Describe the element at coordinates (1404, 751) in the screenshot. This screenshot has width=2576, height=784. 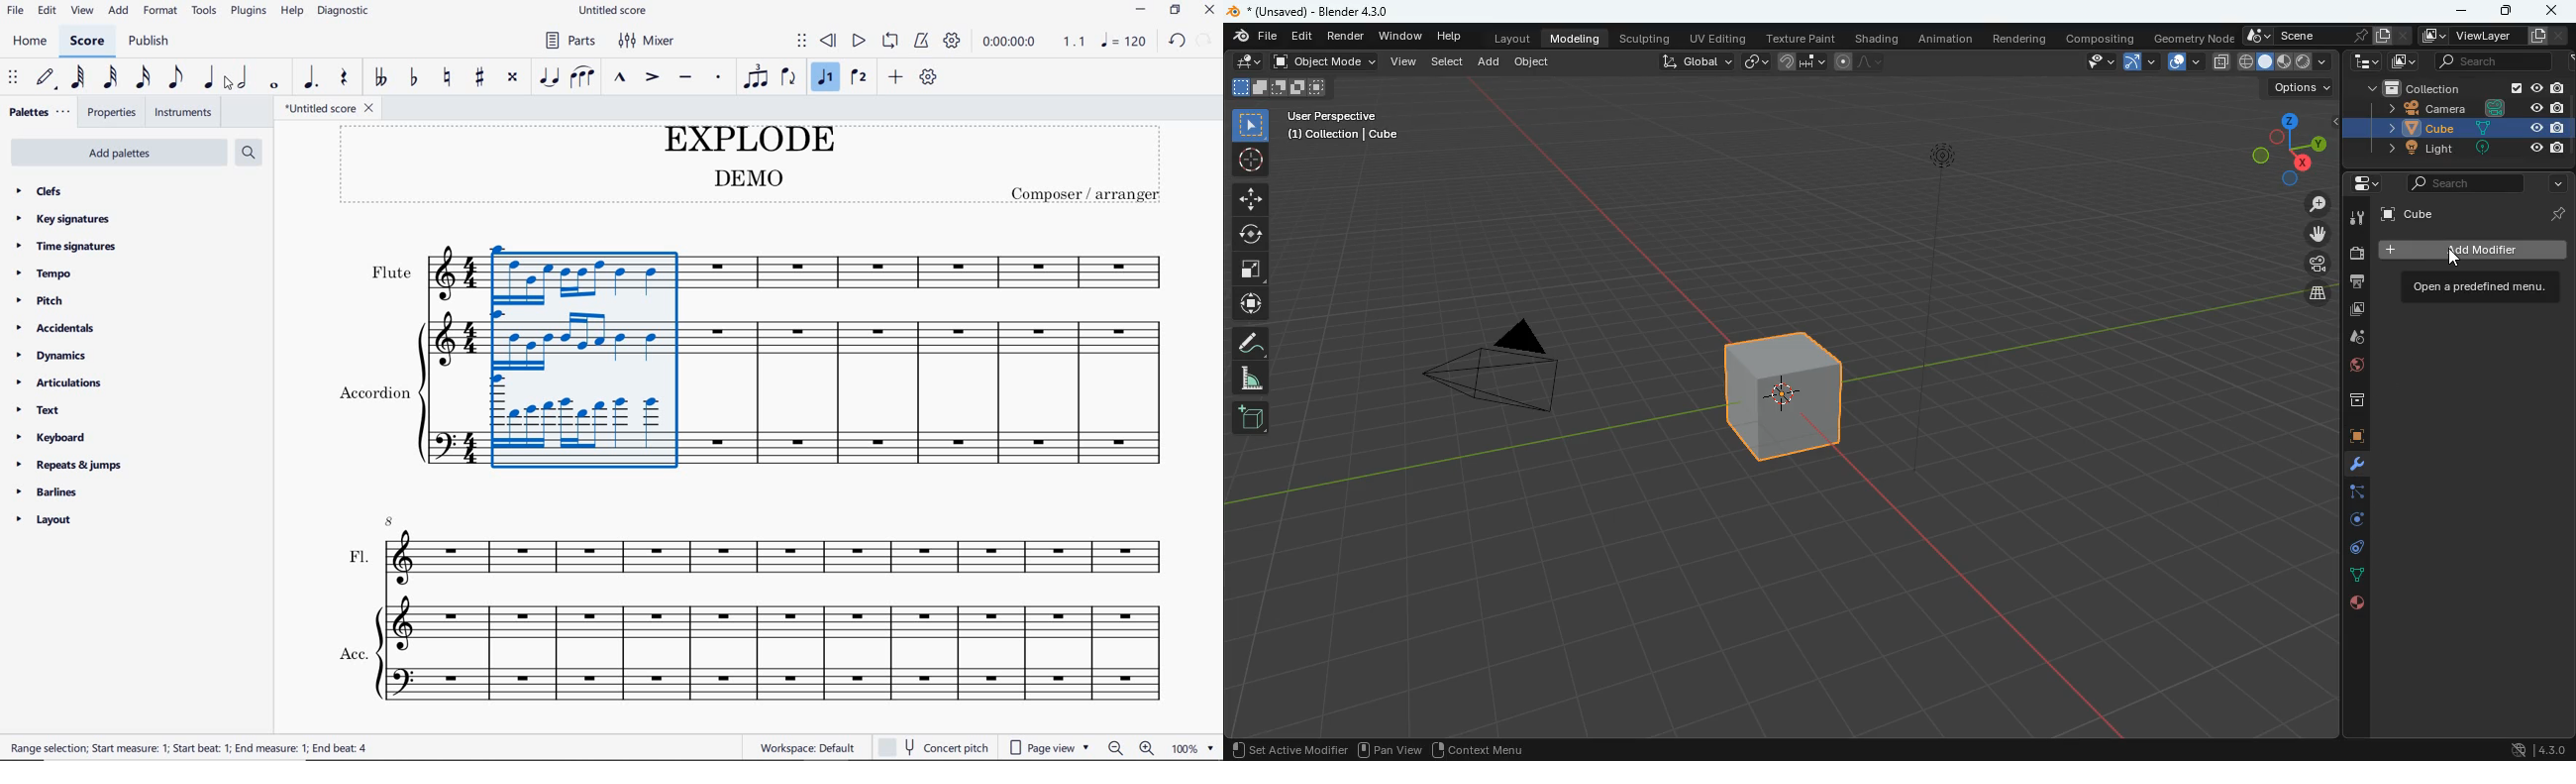
I see `view` at that location.